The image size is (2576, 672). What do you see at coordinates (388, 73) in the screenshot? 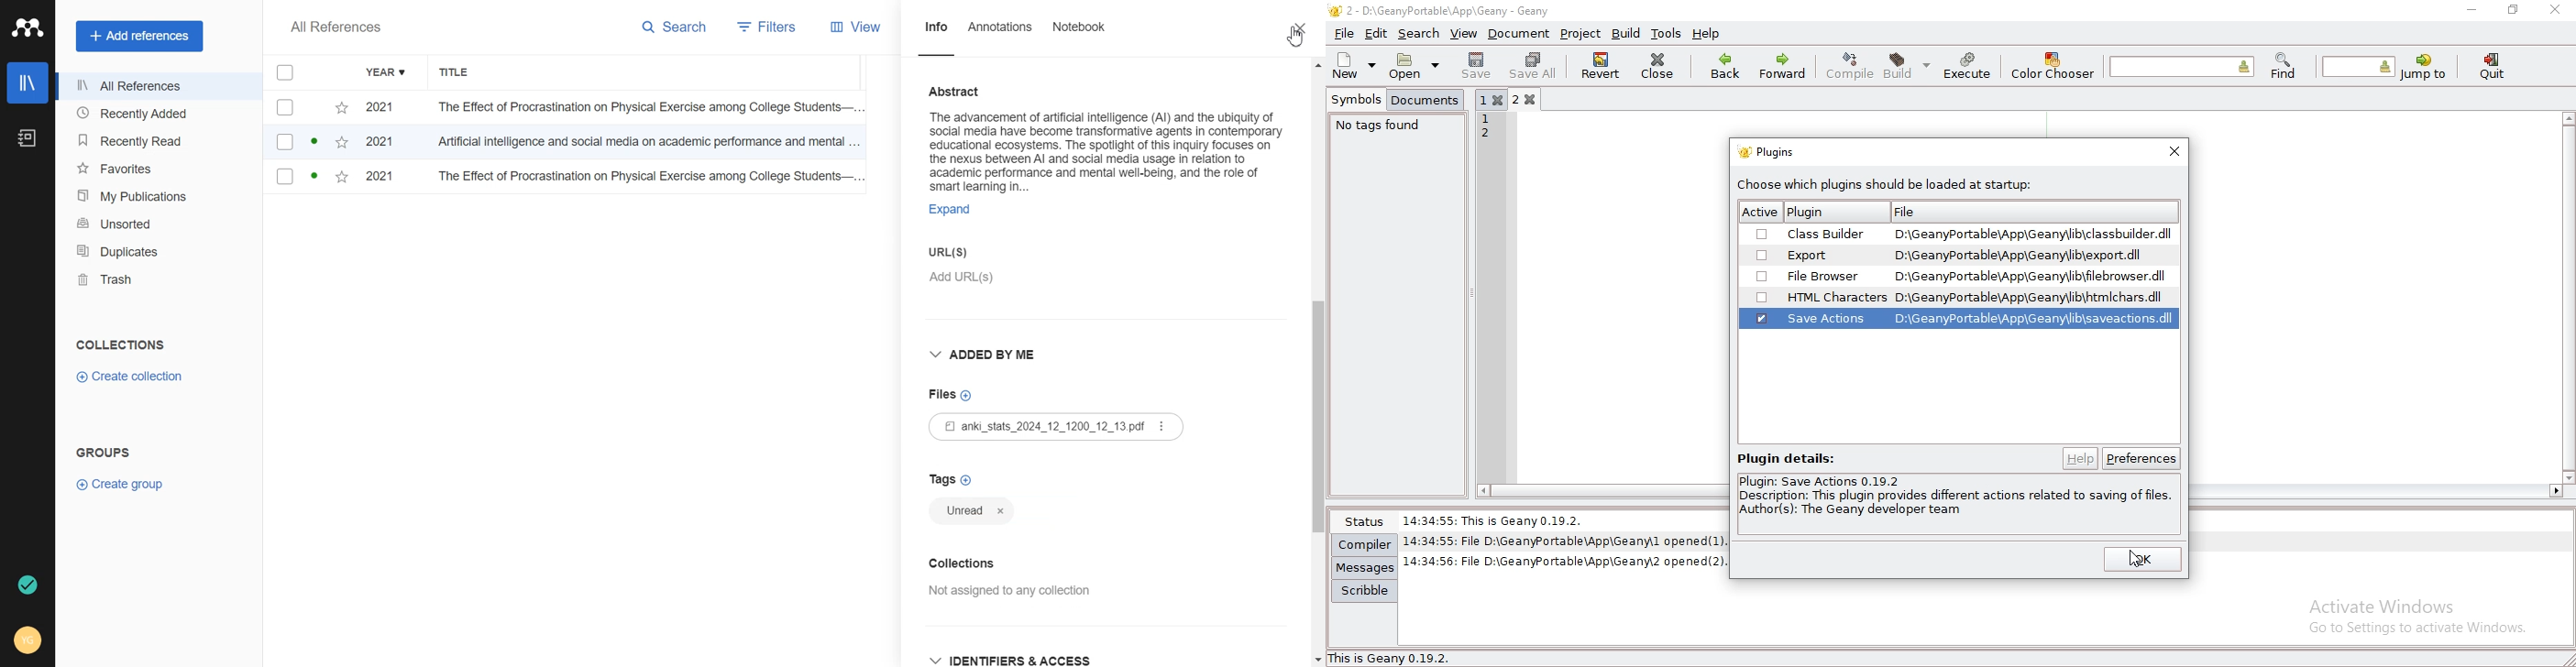
I see `Year` at bounding box center [388, 73].